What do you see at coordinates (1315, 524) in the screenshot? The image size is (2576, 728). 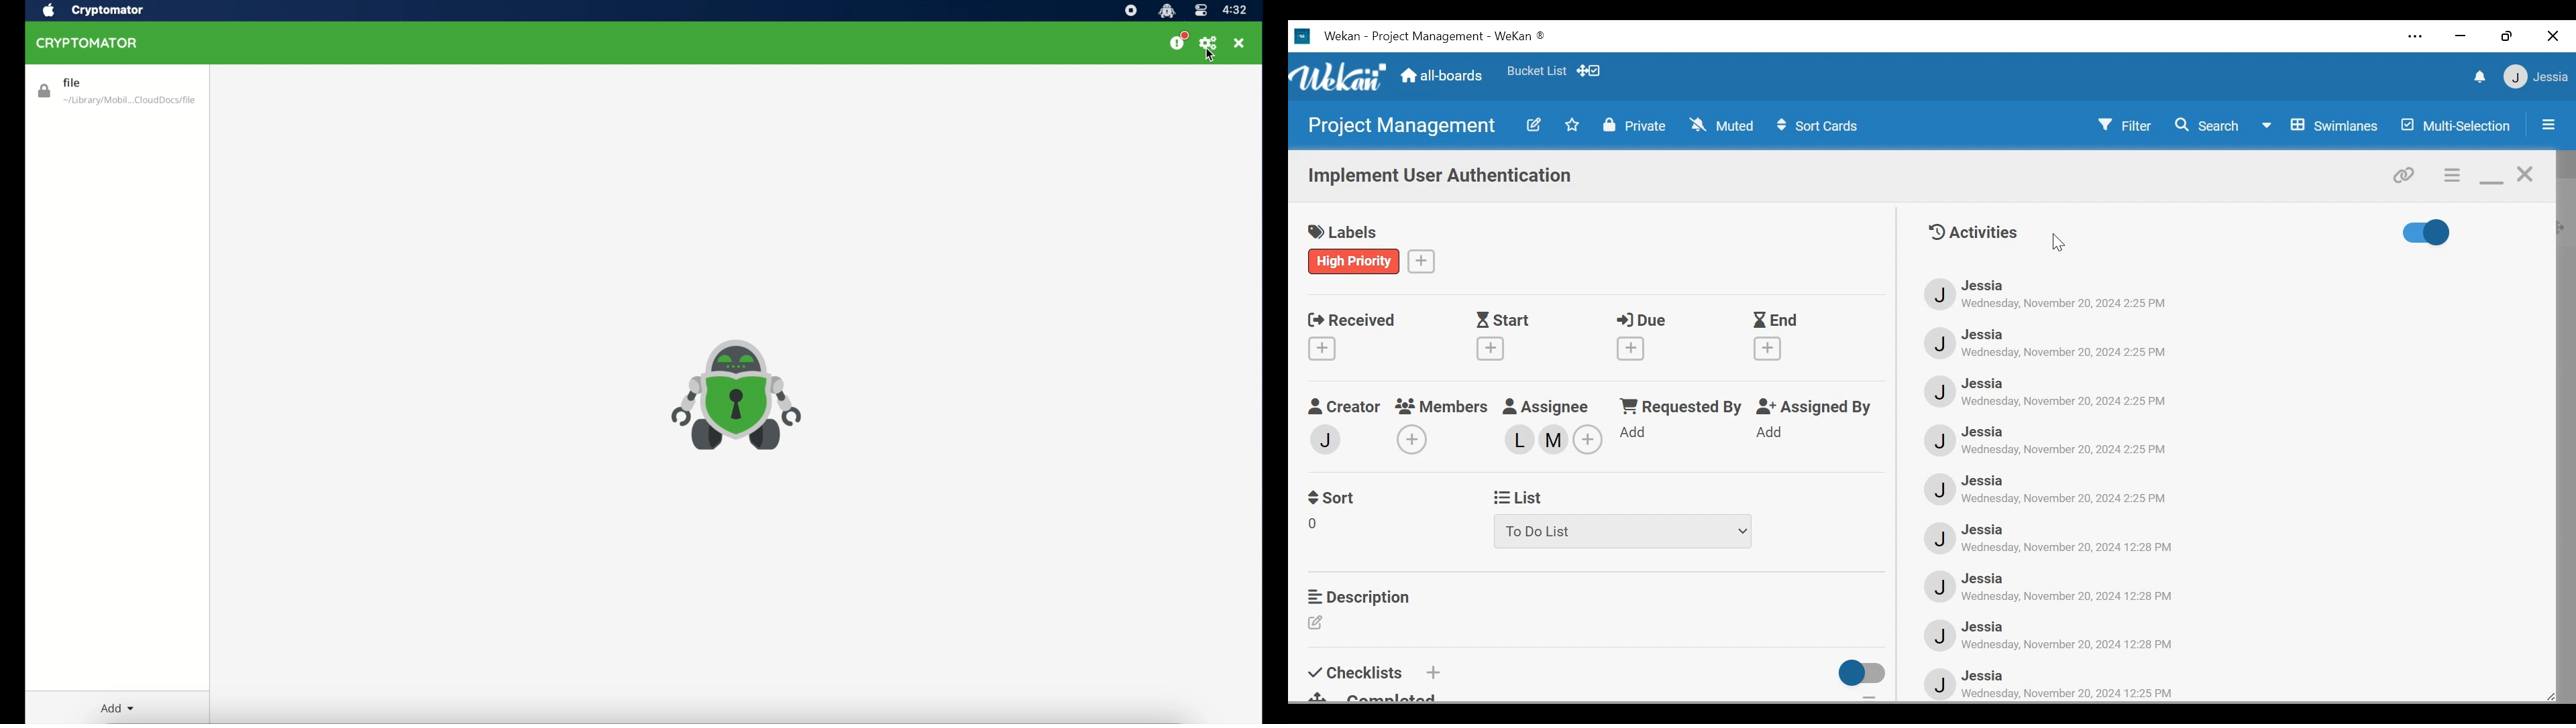 I see `Sort Field` at bounding box center [1315, 524].